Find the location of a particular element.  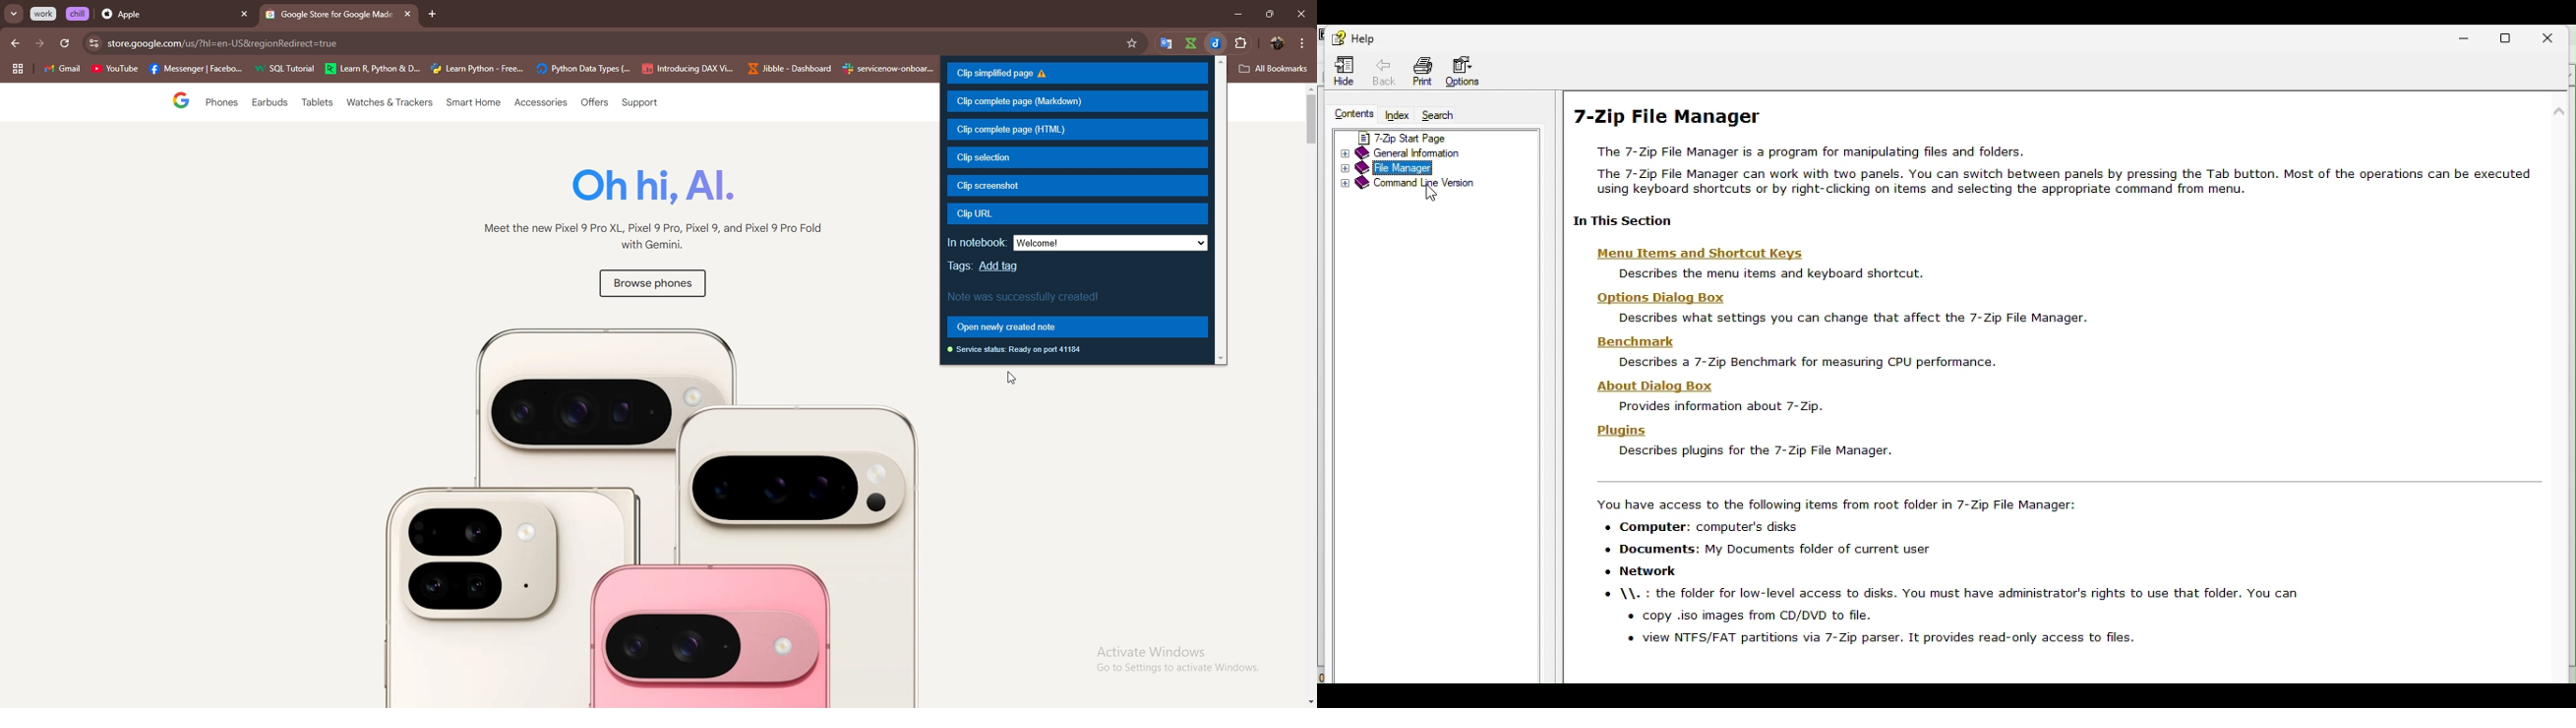

site settings is located at coordinates (93, 43).